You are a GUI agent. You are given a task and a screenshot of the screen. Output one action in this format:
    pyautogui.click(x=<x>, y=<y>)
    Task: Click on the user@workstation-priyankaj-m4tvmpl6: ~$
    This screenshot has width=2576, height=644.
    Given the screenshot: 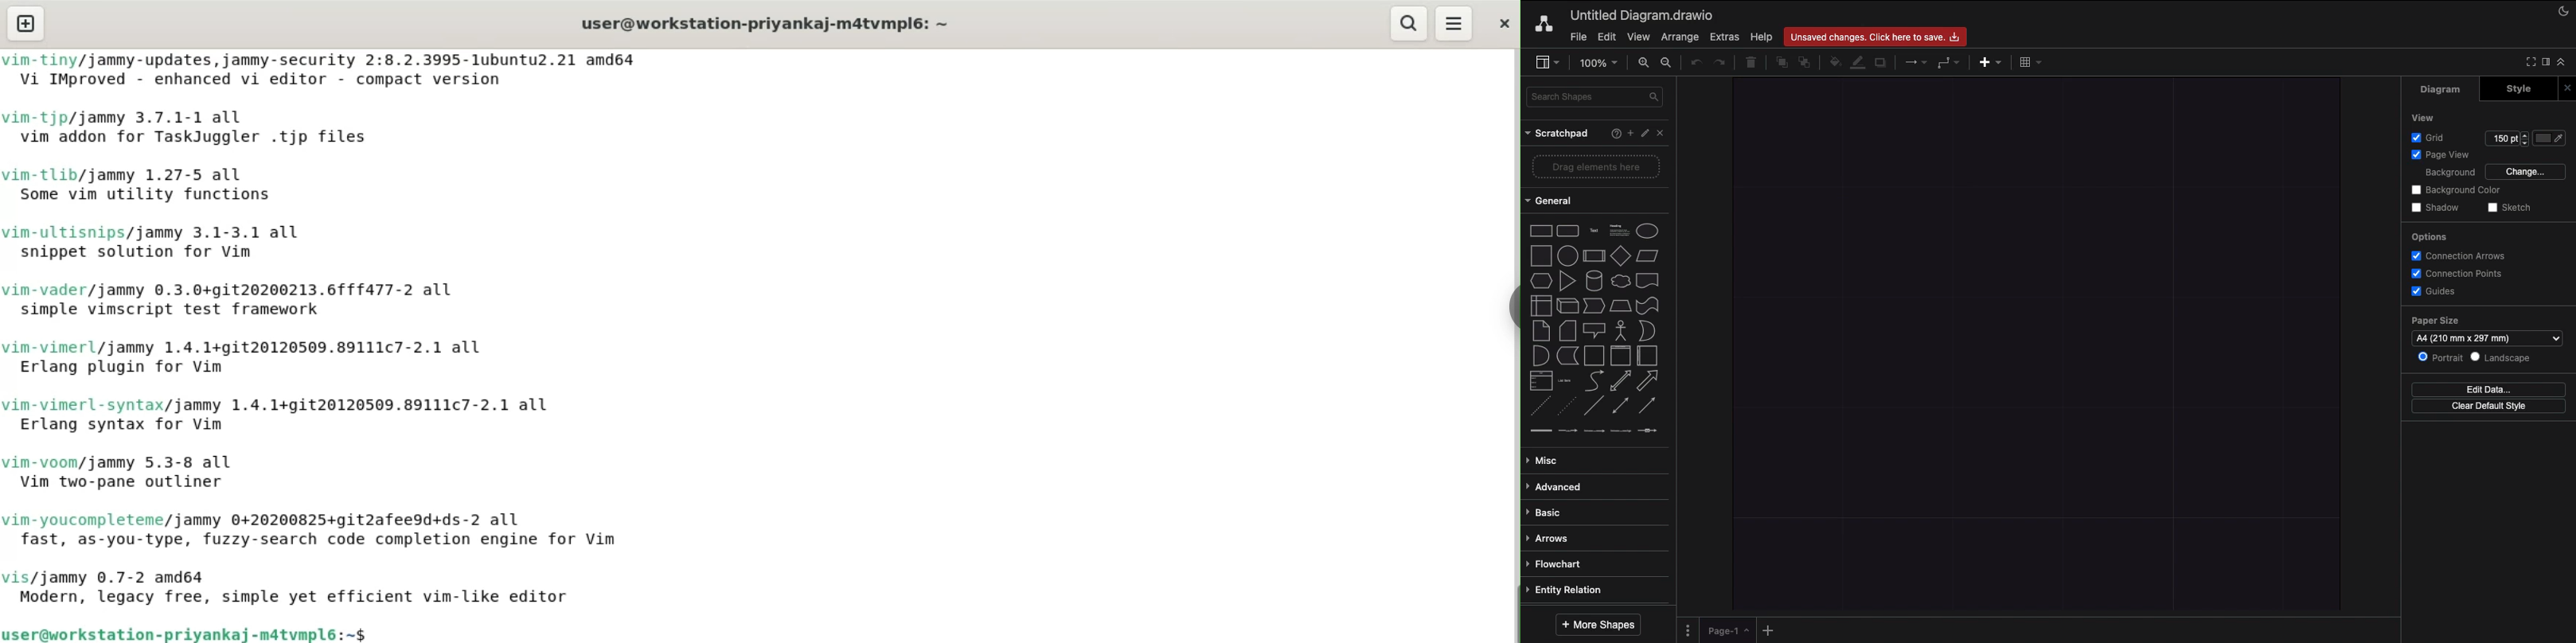 What is the action you would take?
    pyautogui.click(x=194, y=632)
    